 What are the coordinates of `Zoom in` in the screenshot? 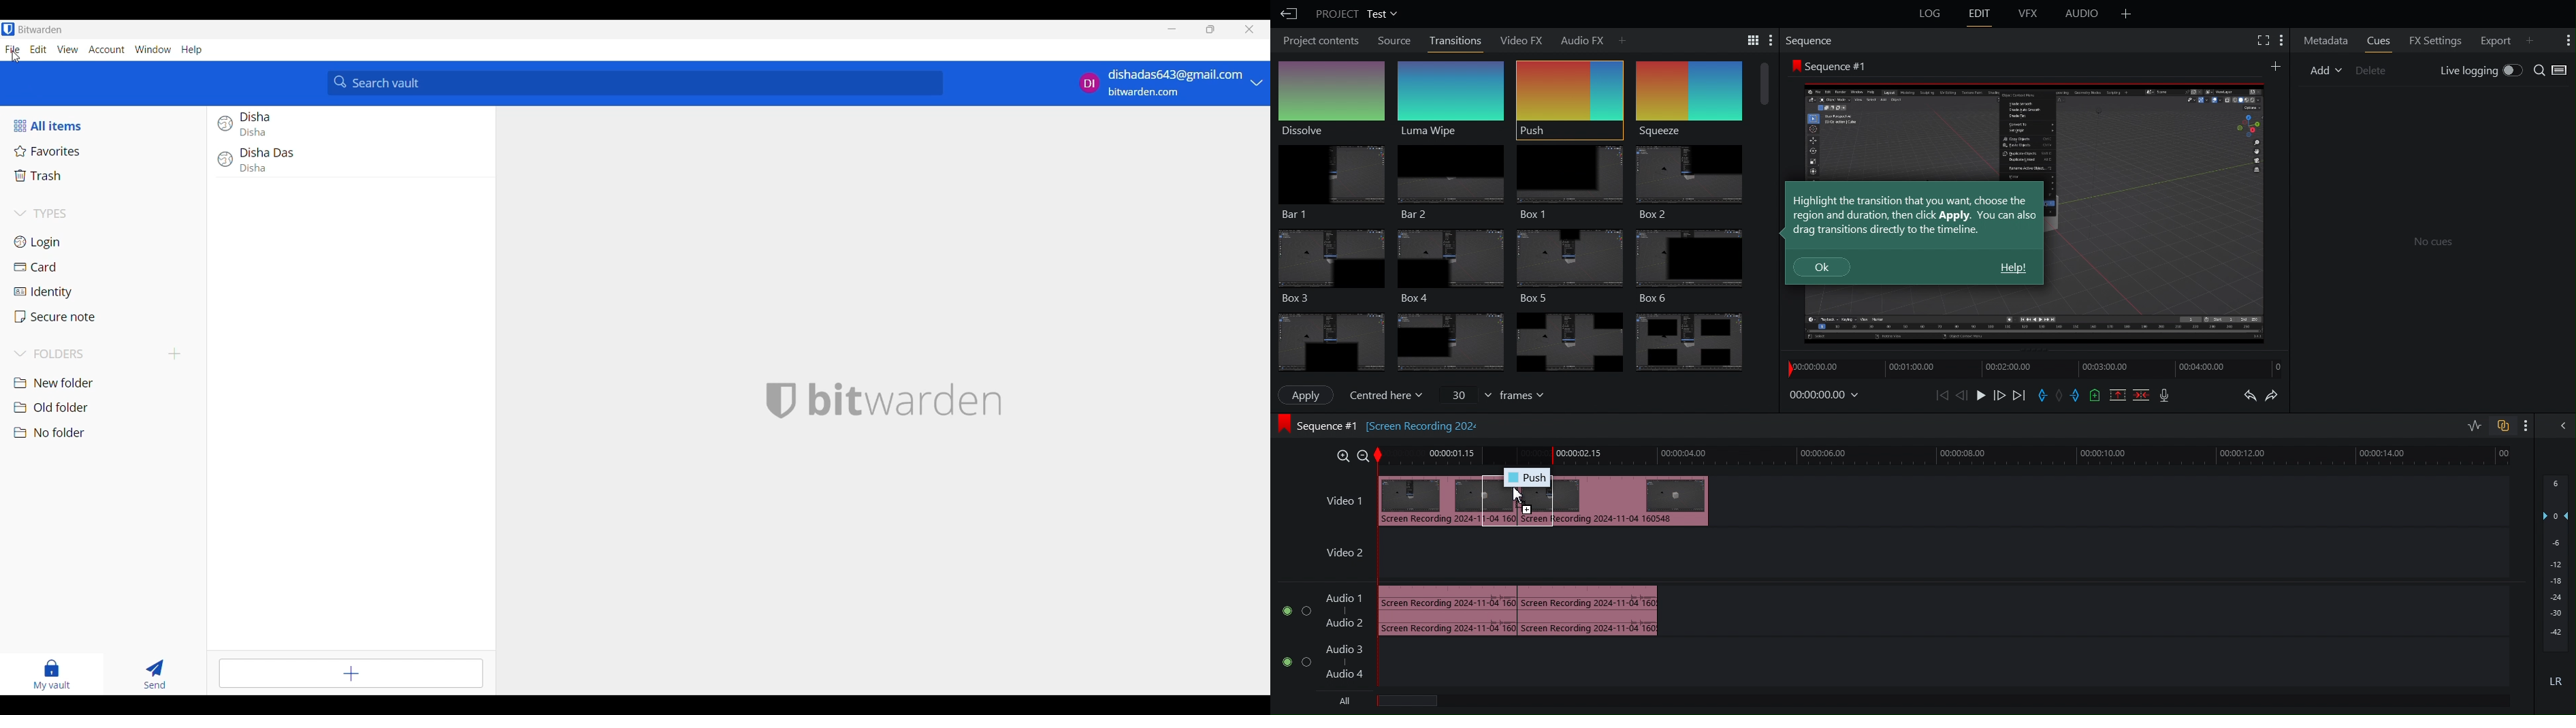 It's located at (1341, 454).